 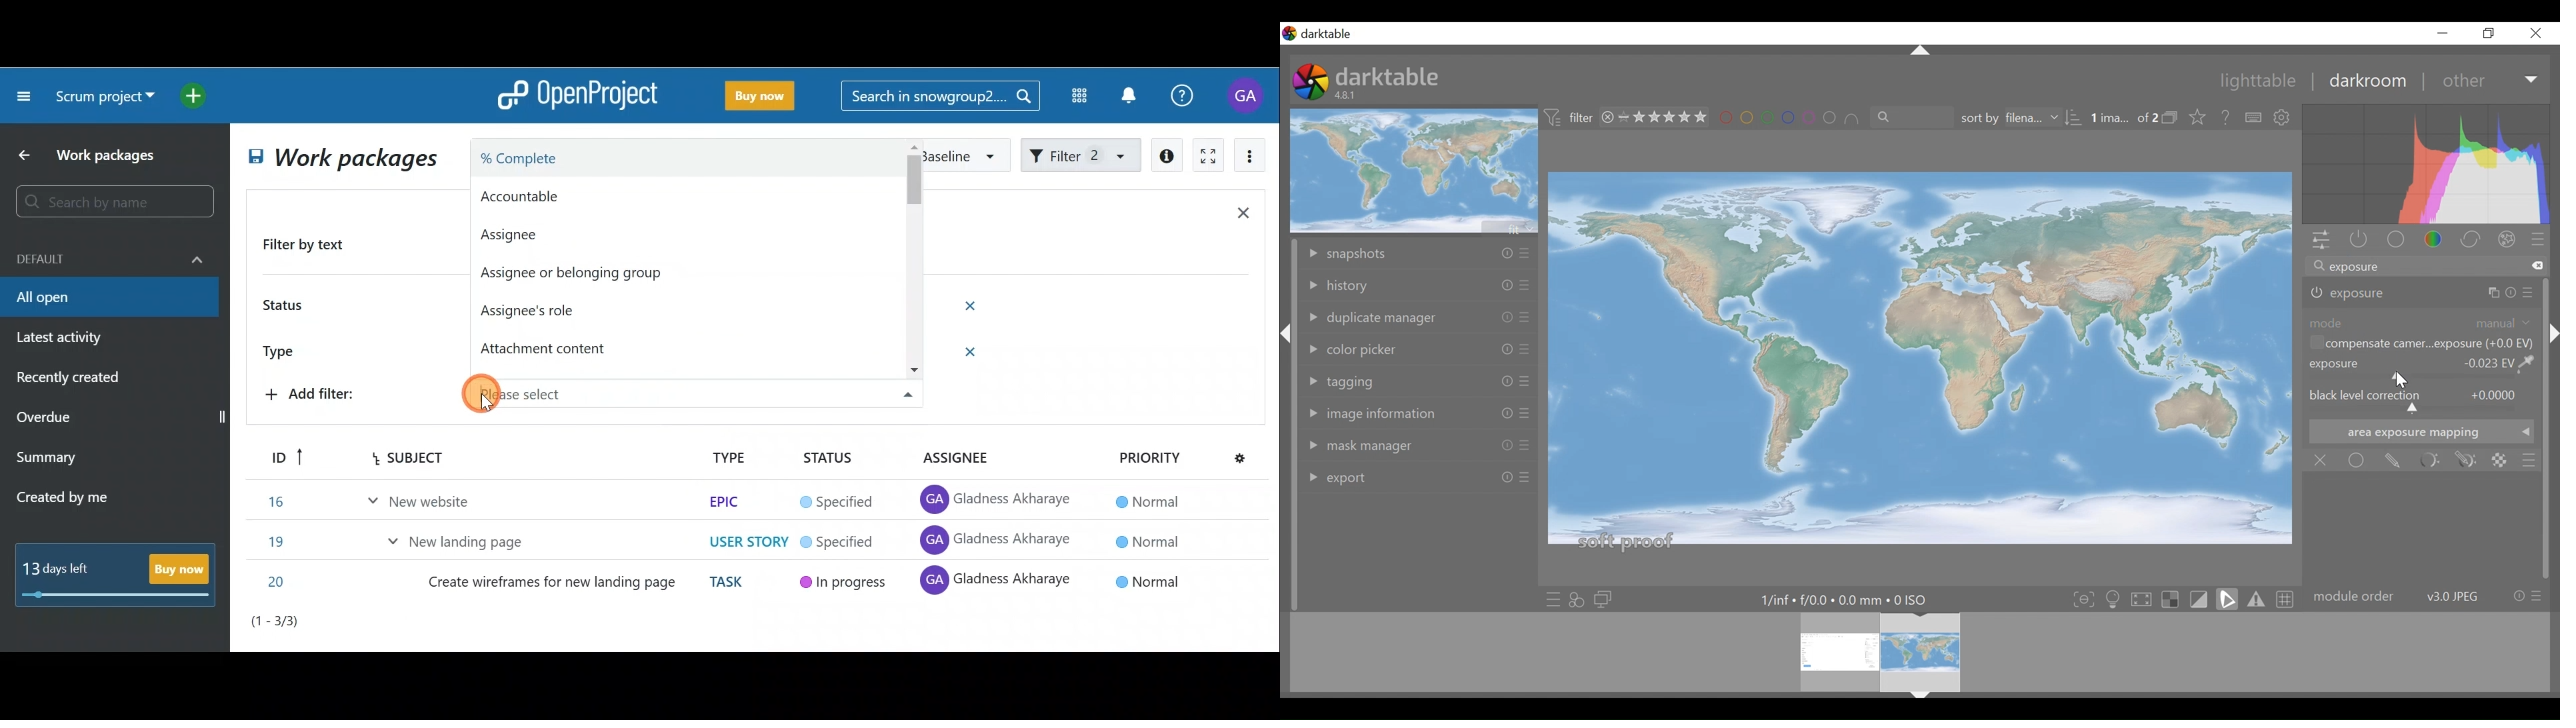 I want to click on mouse pointer, so click(x=487, y=403).